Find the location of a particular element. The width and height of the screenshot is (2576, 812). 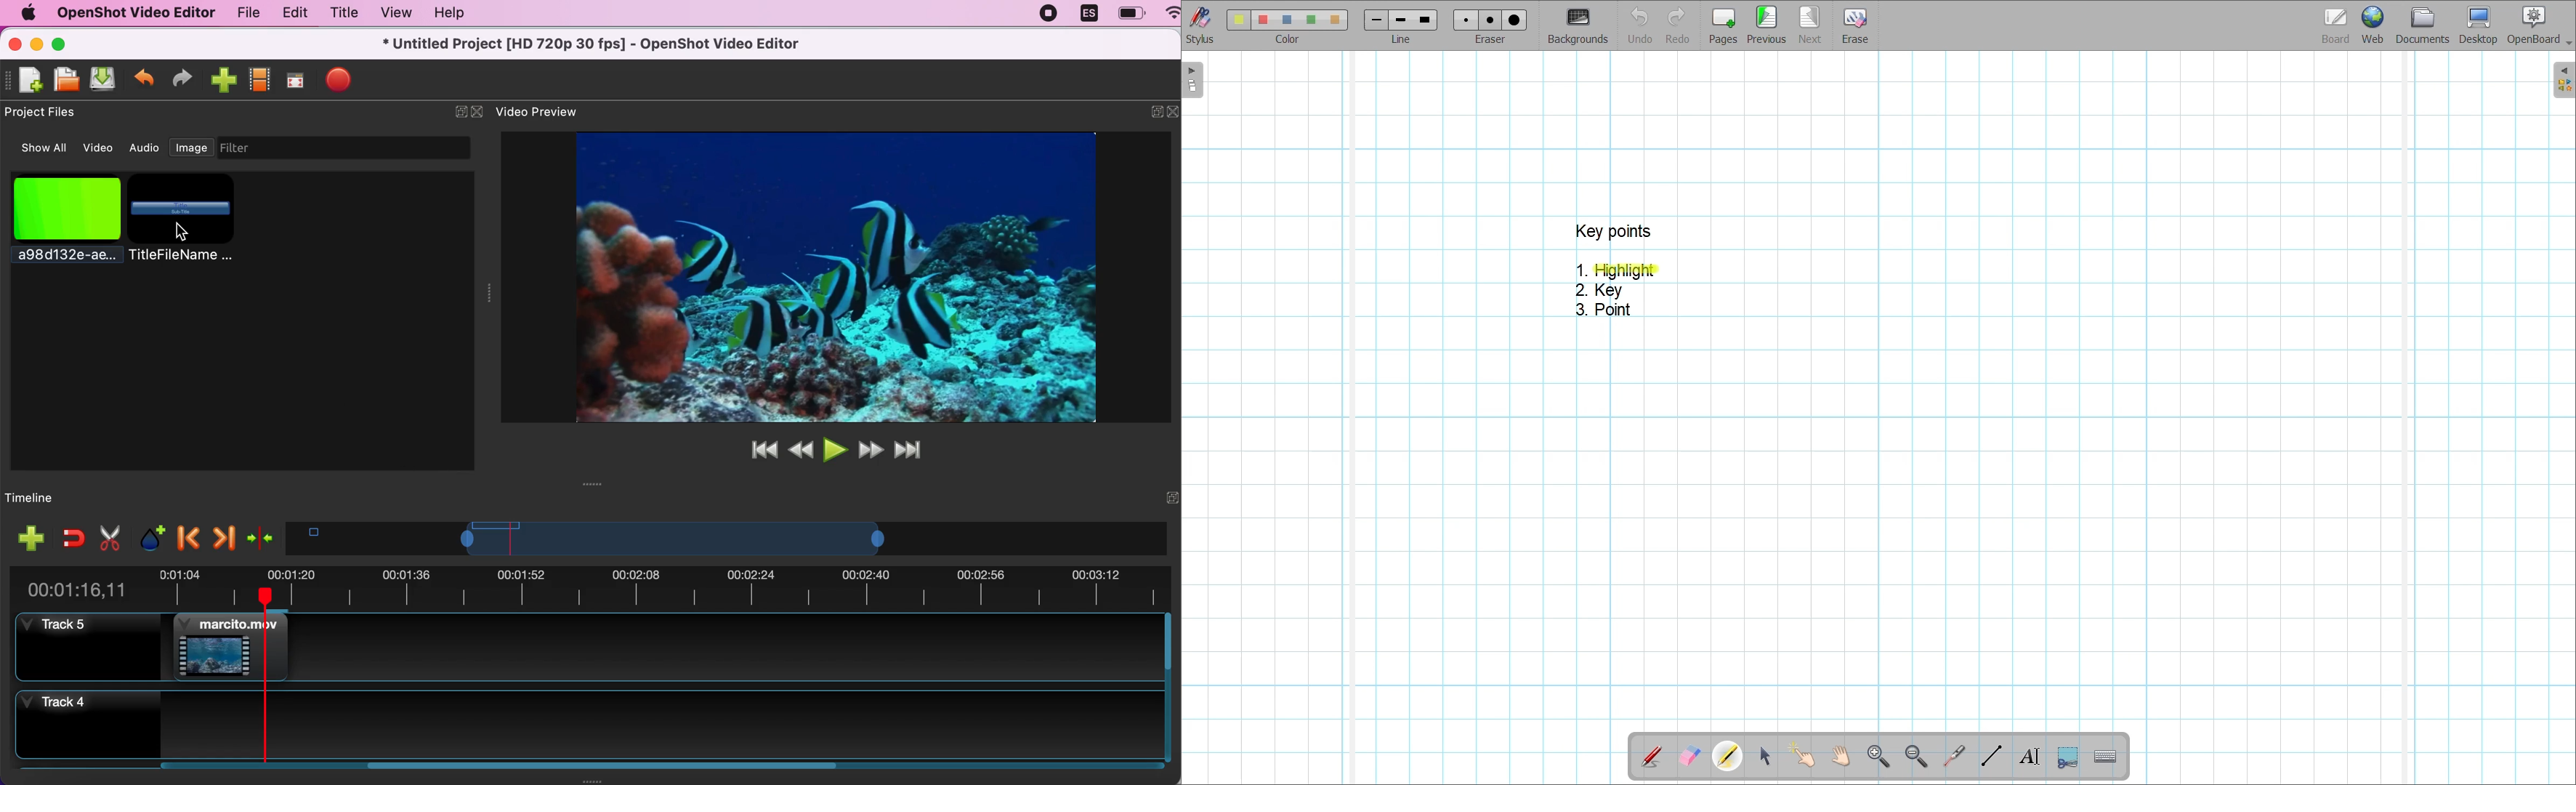

Highlighter is located at coordinates (1727, 756).